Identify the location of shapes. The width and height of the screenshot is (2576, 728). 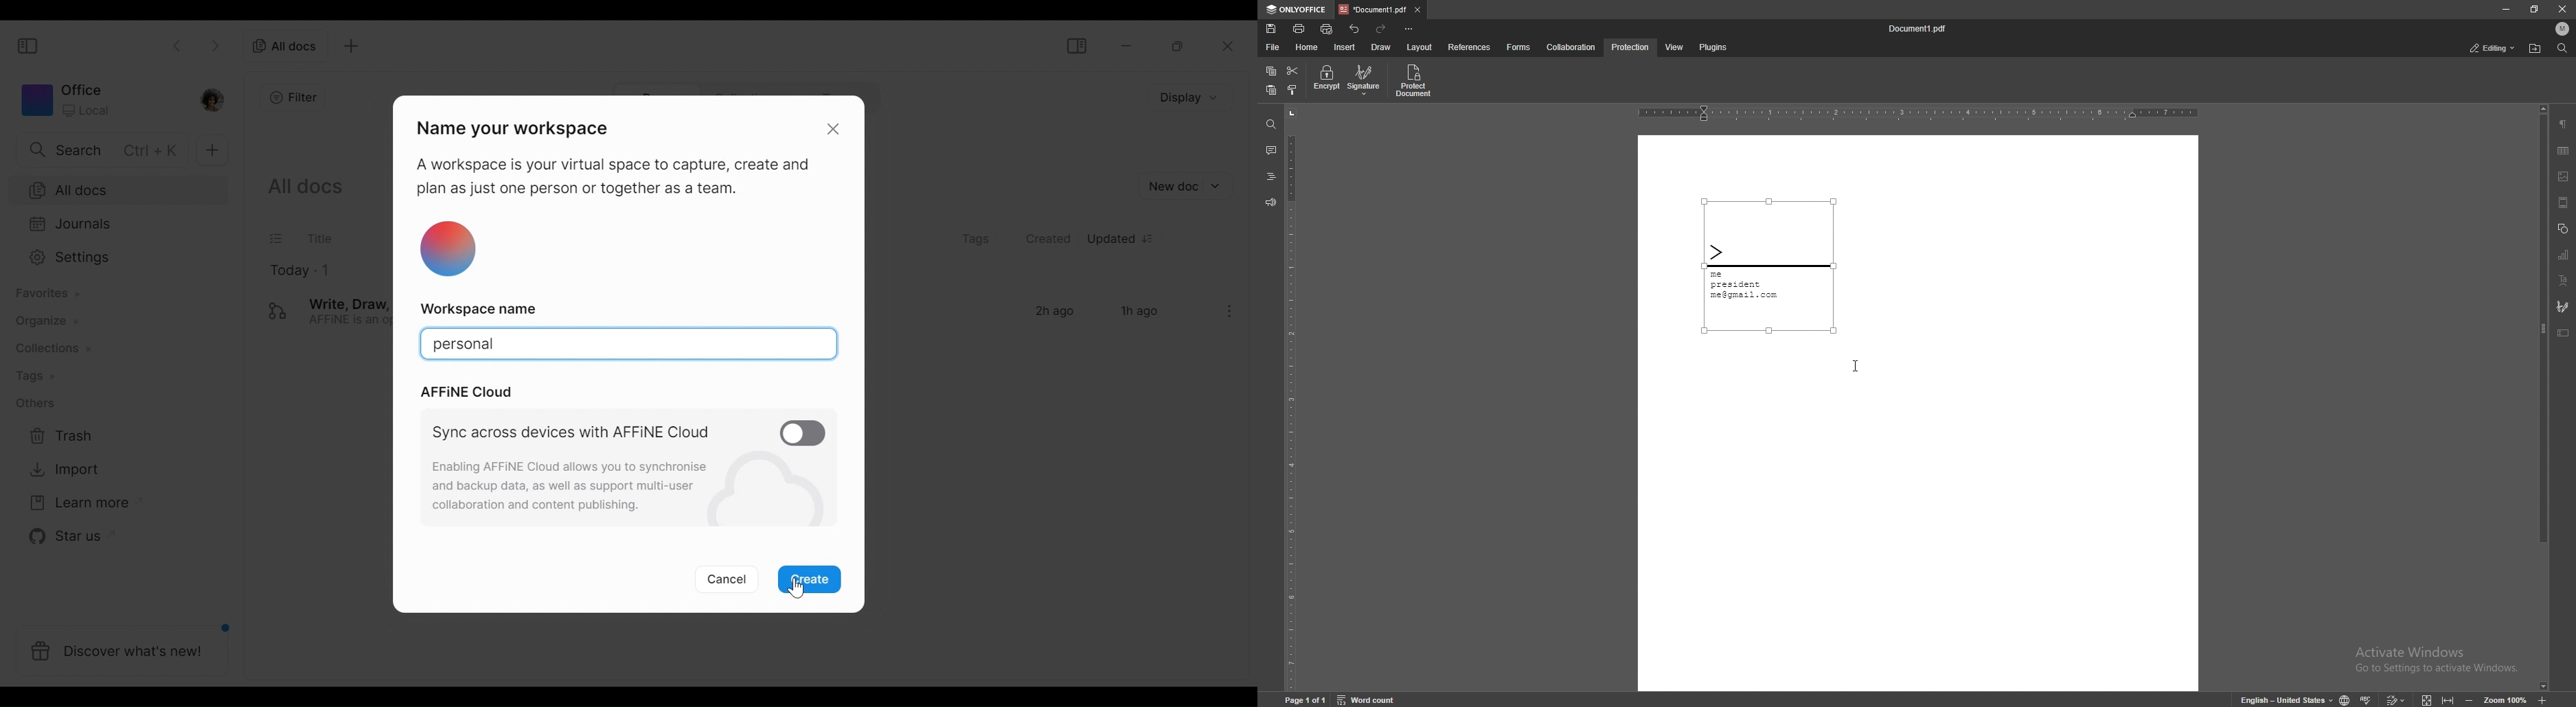
(2562, 229).